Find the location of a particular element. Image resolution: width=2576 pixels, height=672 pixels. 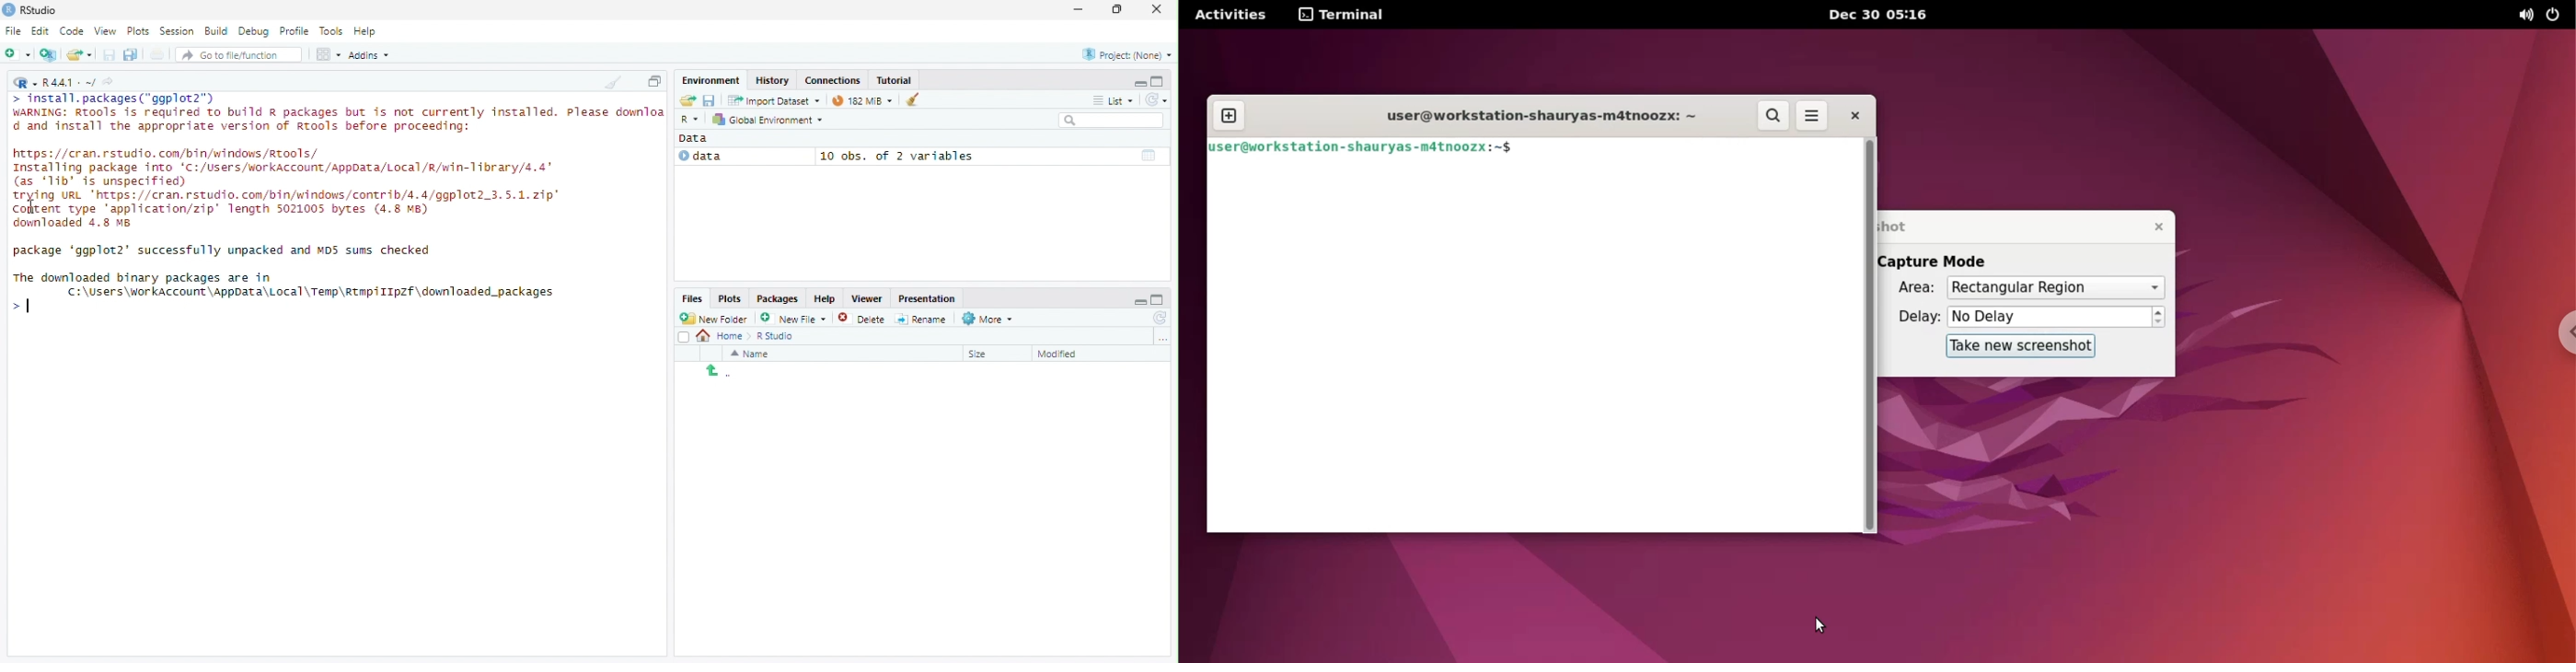

Viewer is located at coordinates (866, 298).